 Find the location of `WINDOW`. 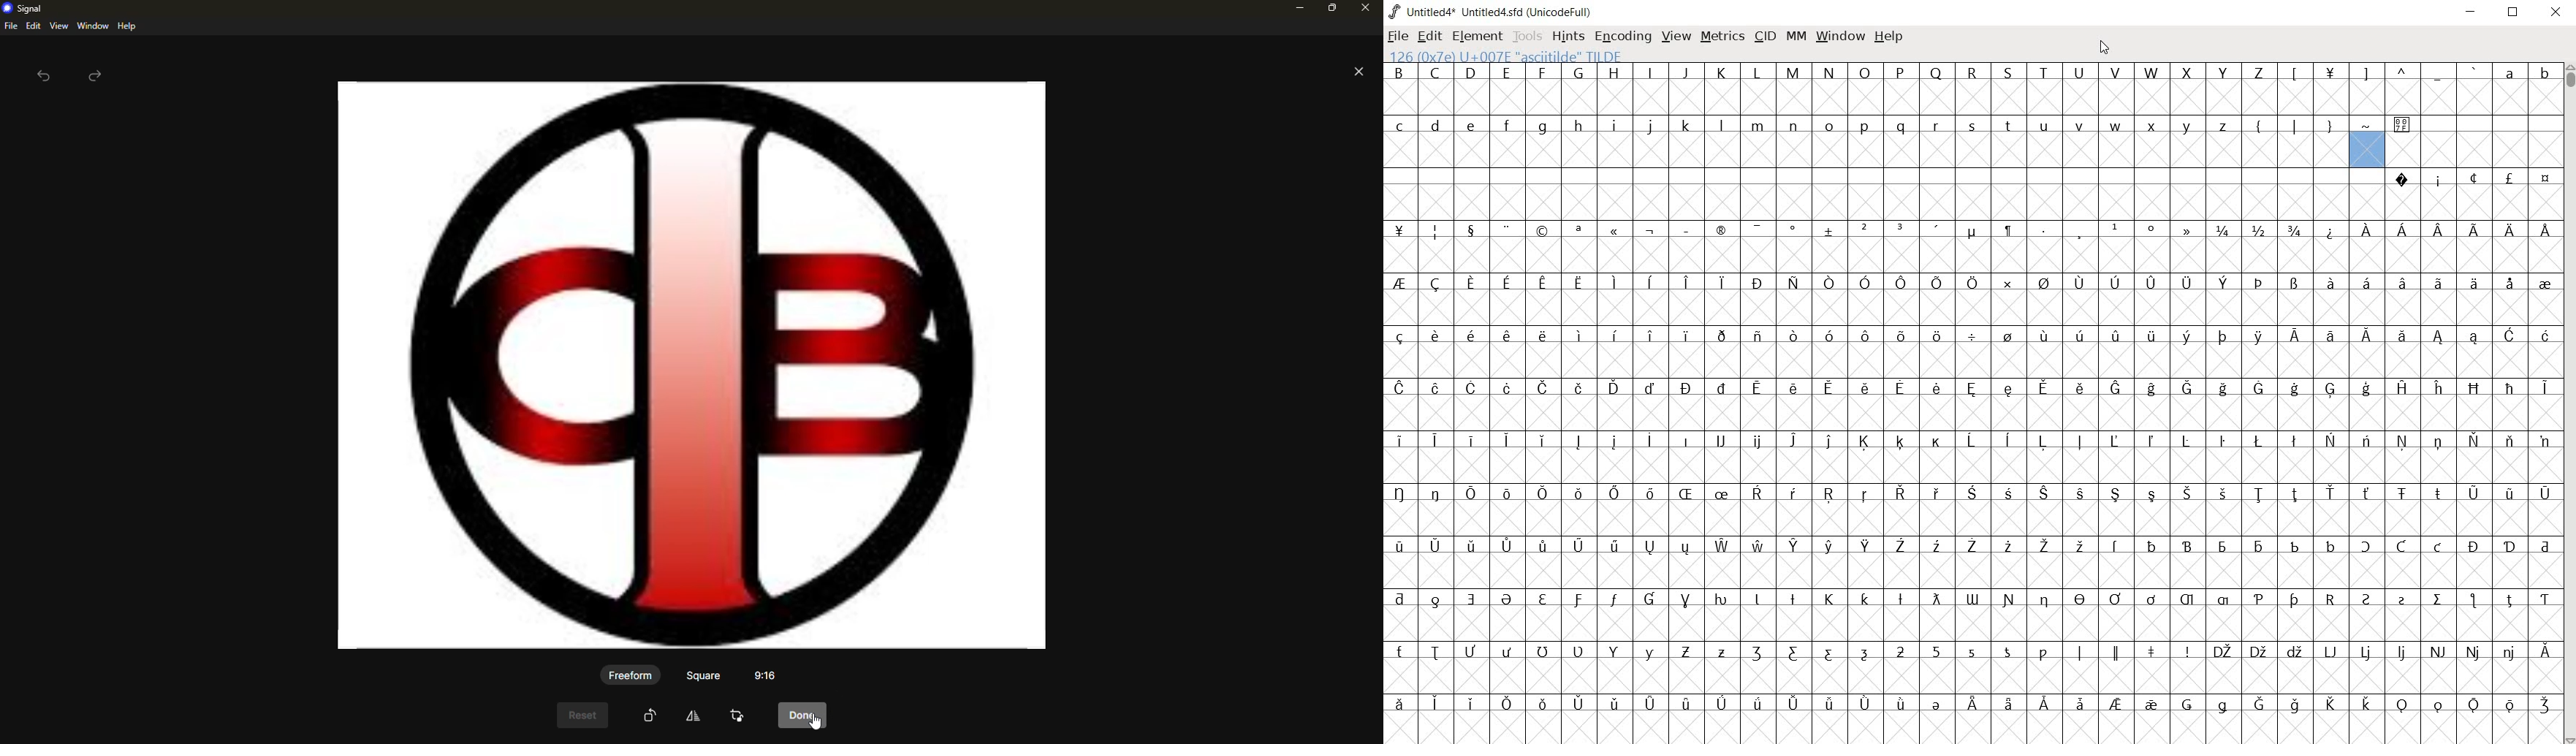

WINDOW is located at coordinates (1842, 36).